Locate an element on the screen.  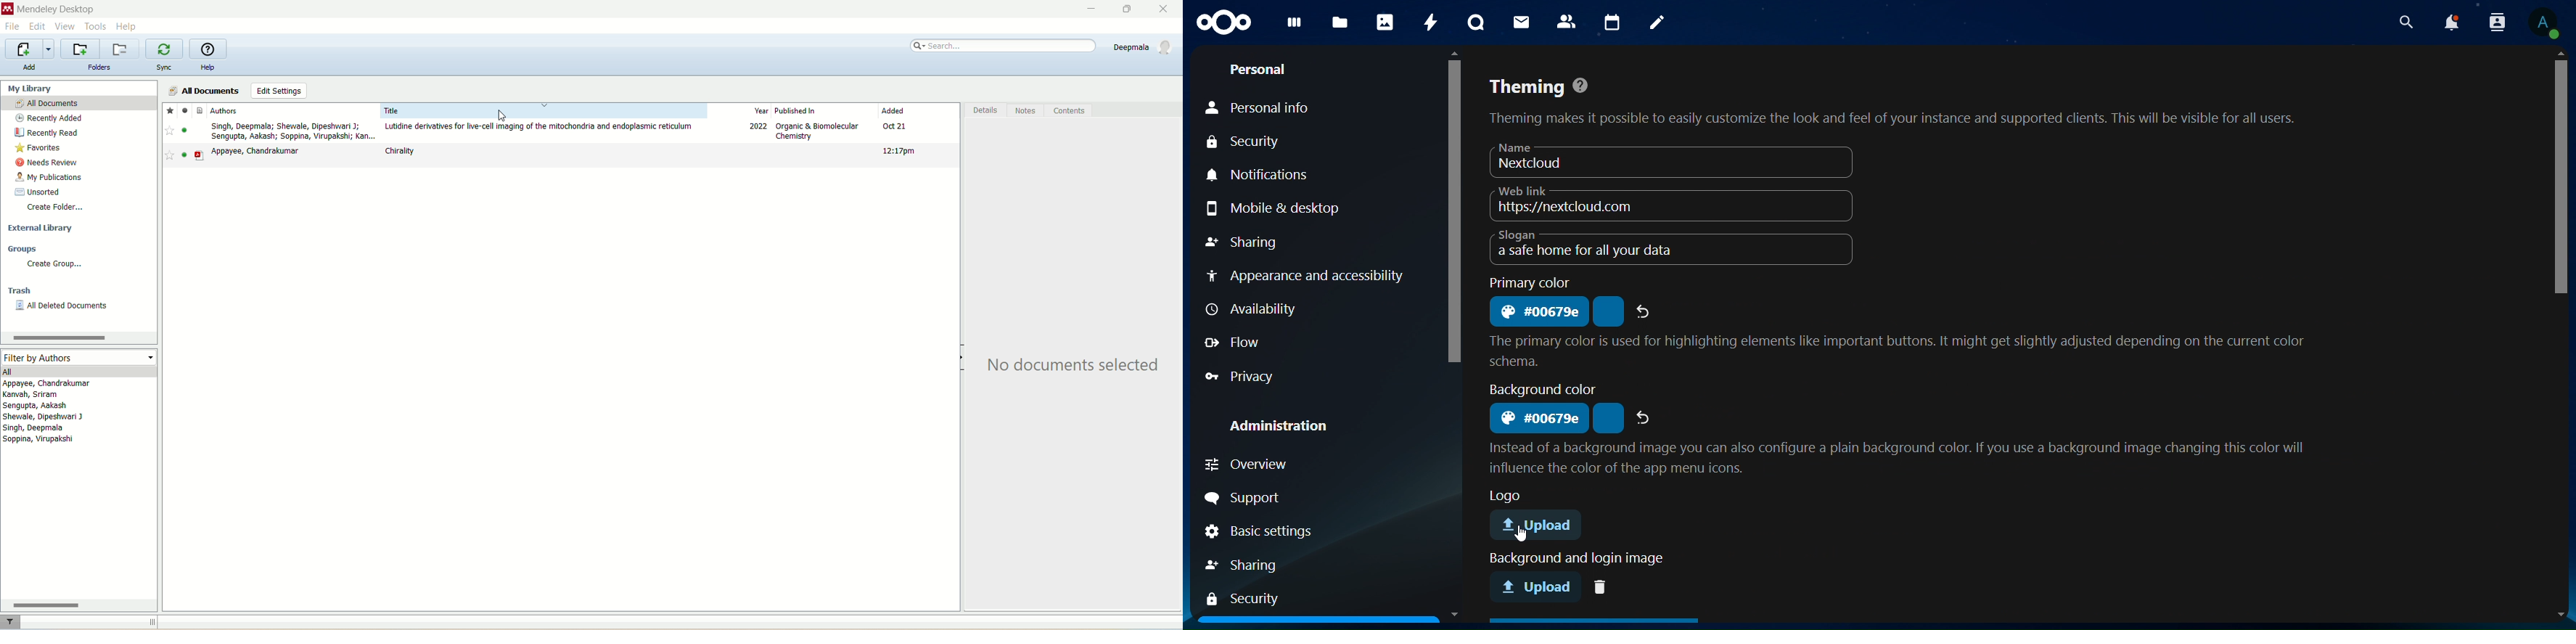
nextcloud is located at coordinates (1641, 160).